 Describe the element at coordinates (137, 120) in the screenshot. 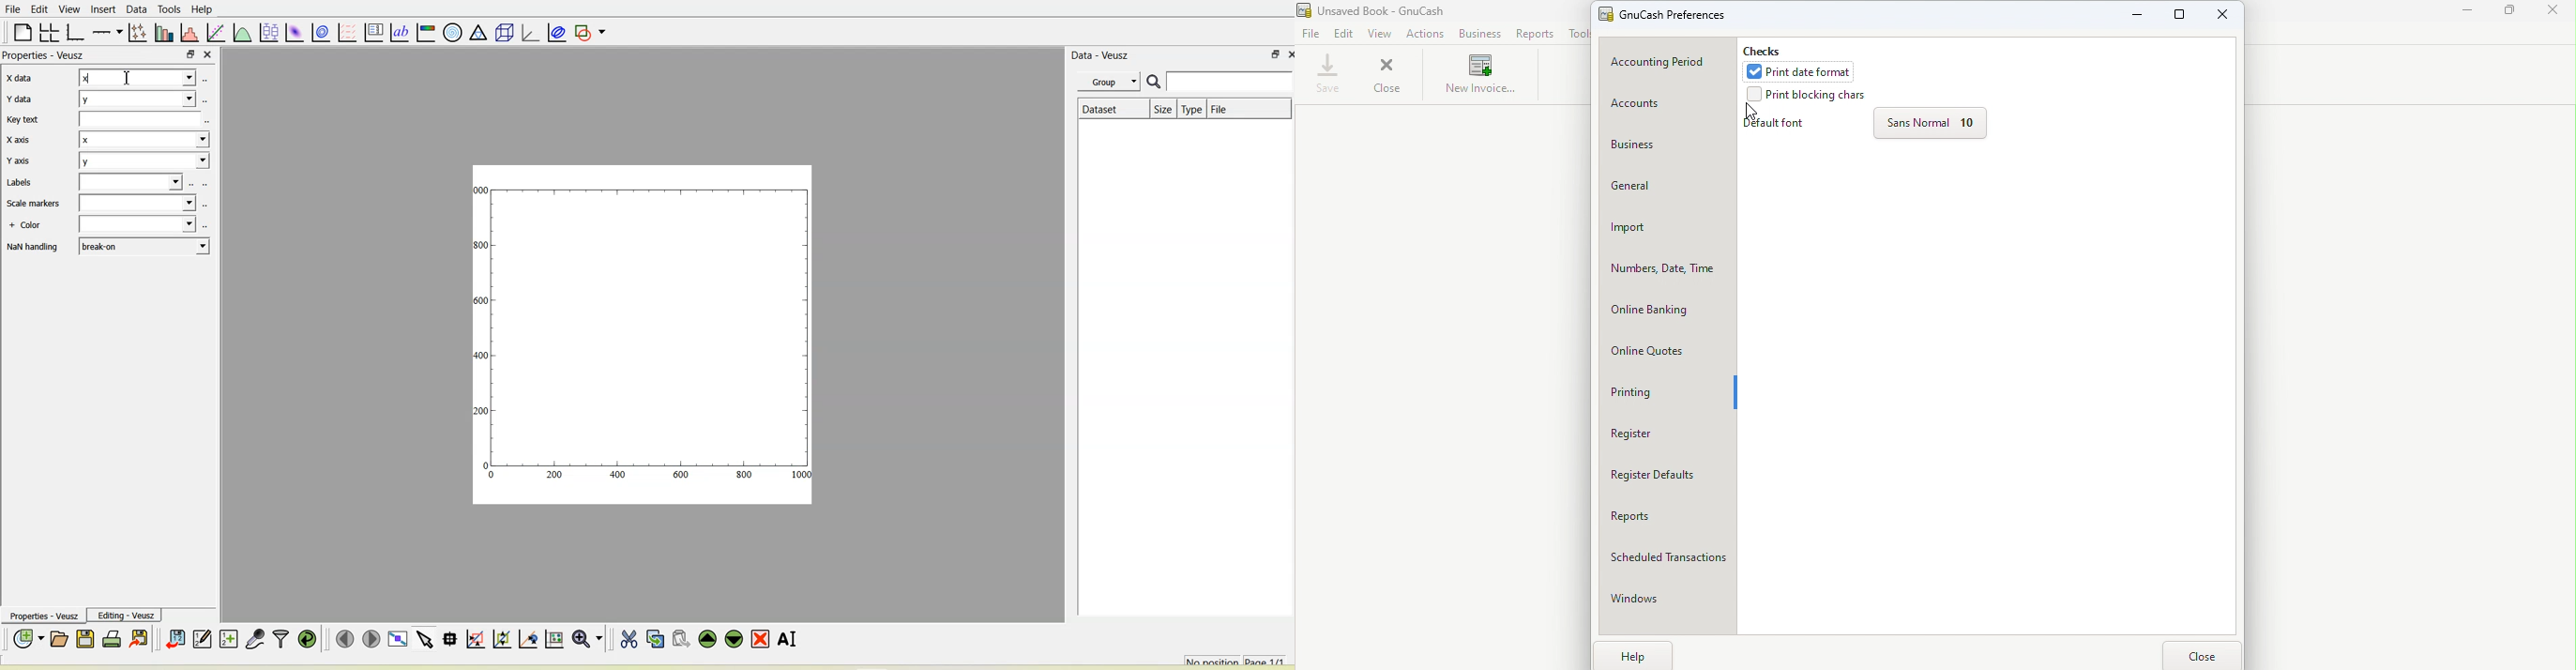

I see `select using dataset browser` at that location.